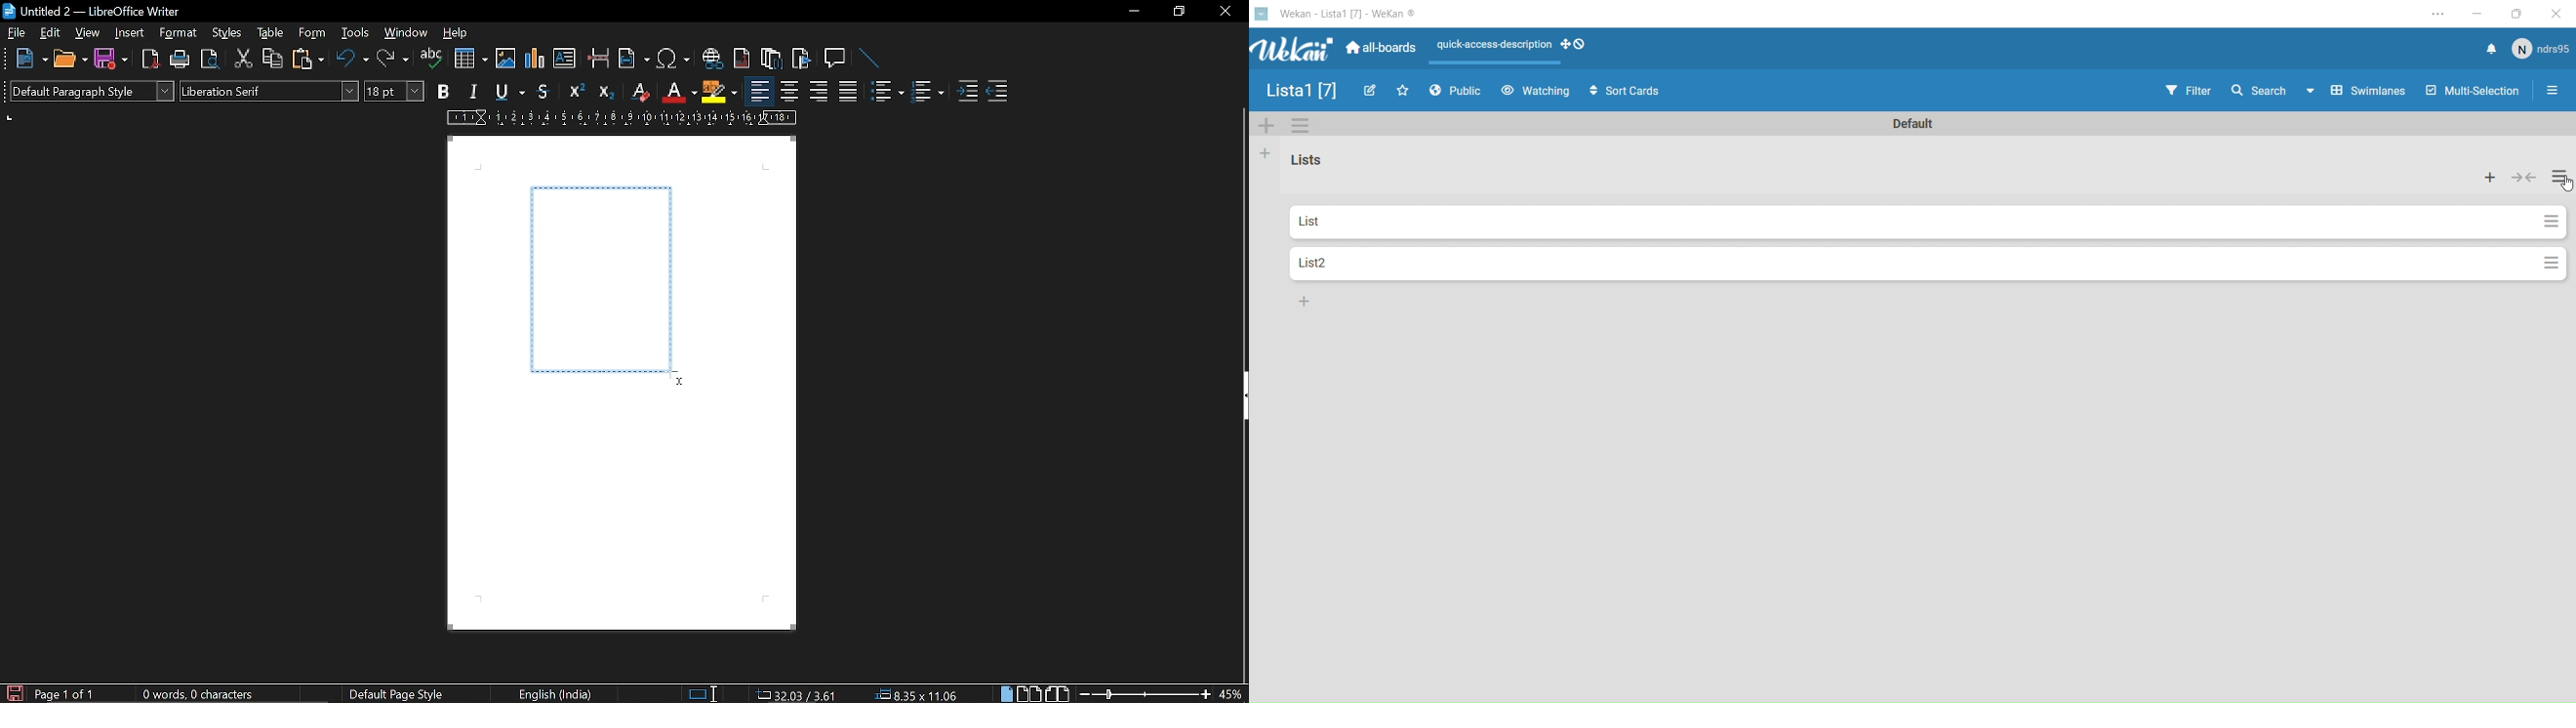 Image resolution: width=2576 pixels, height=728 pixels. I want to click on insert hyperlink, so click(712, 61).